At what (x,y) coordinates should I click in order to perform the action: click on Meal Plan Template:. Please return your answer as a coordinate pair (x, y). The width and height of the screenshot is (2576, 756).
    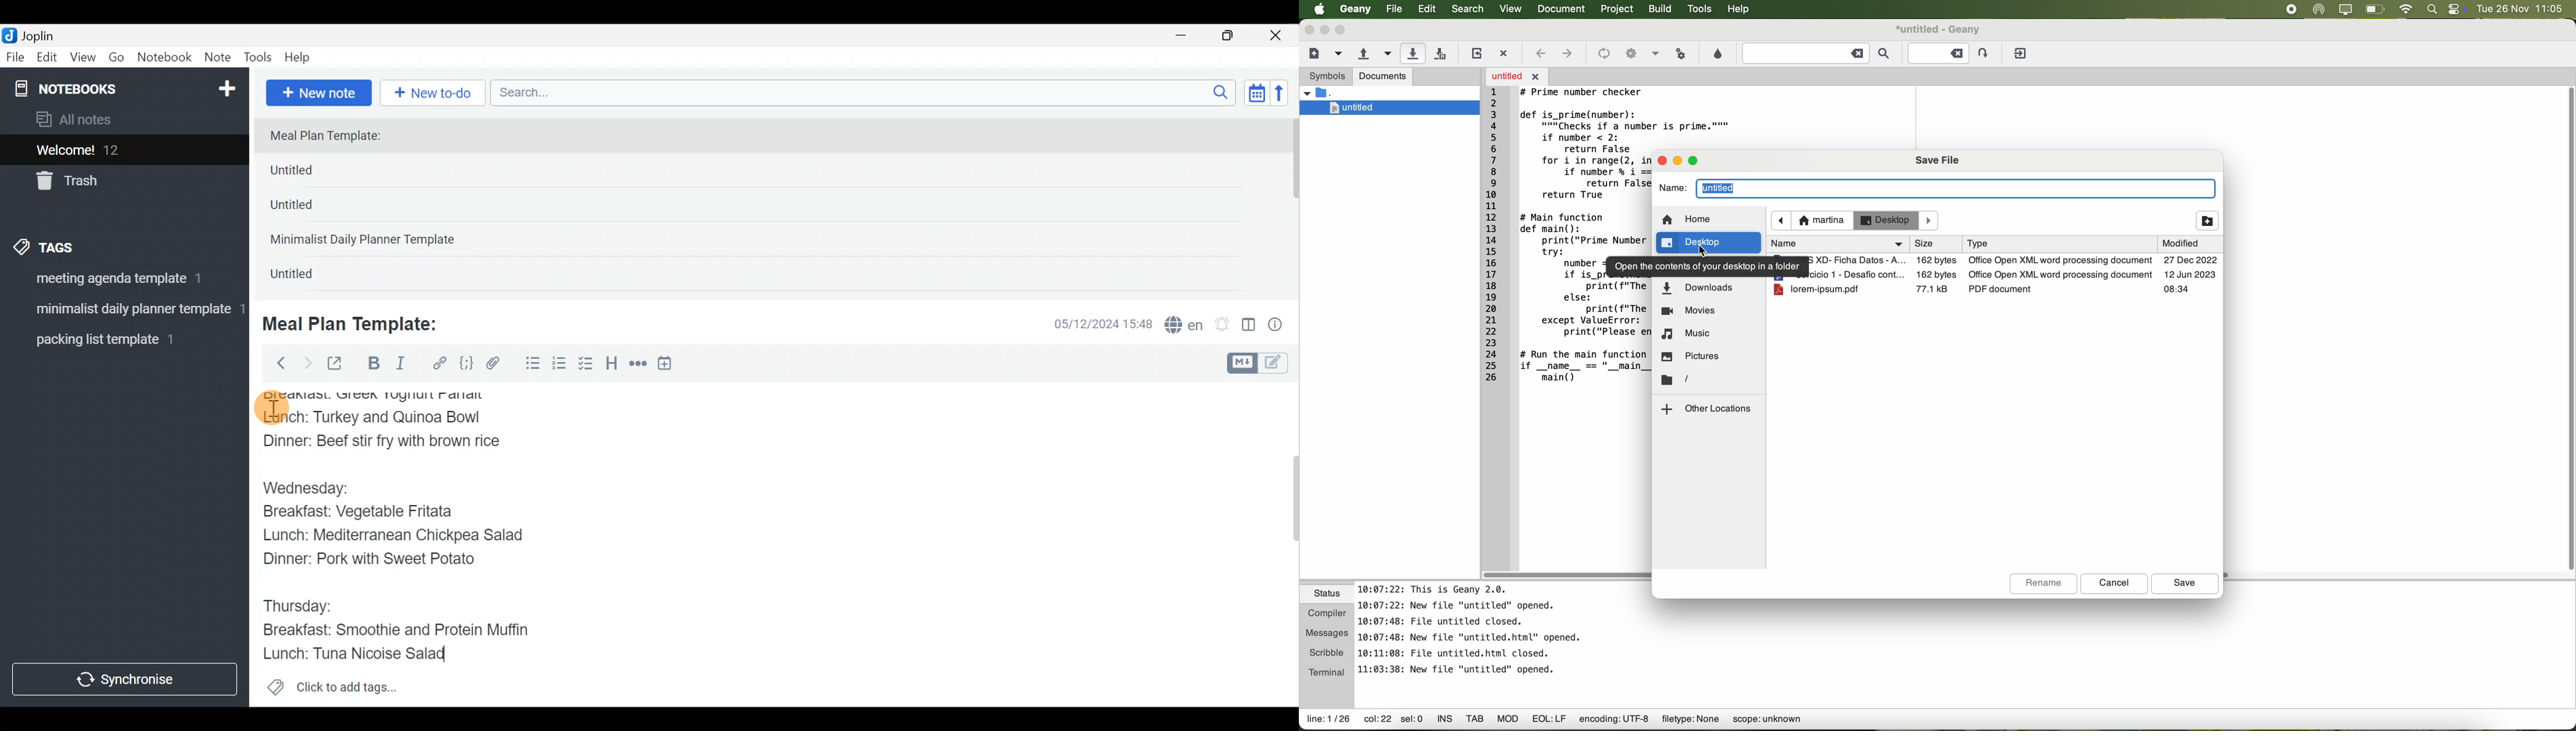
    Looking at the image, I should click on (359, 322).